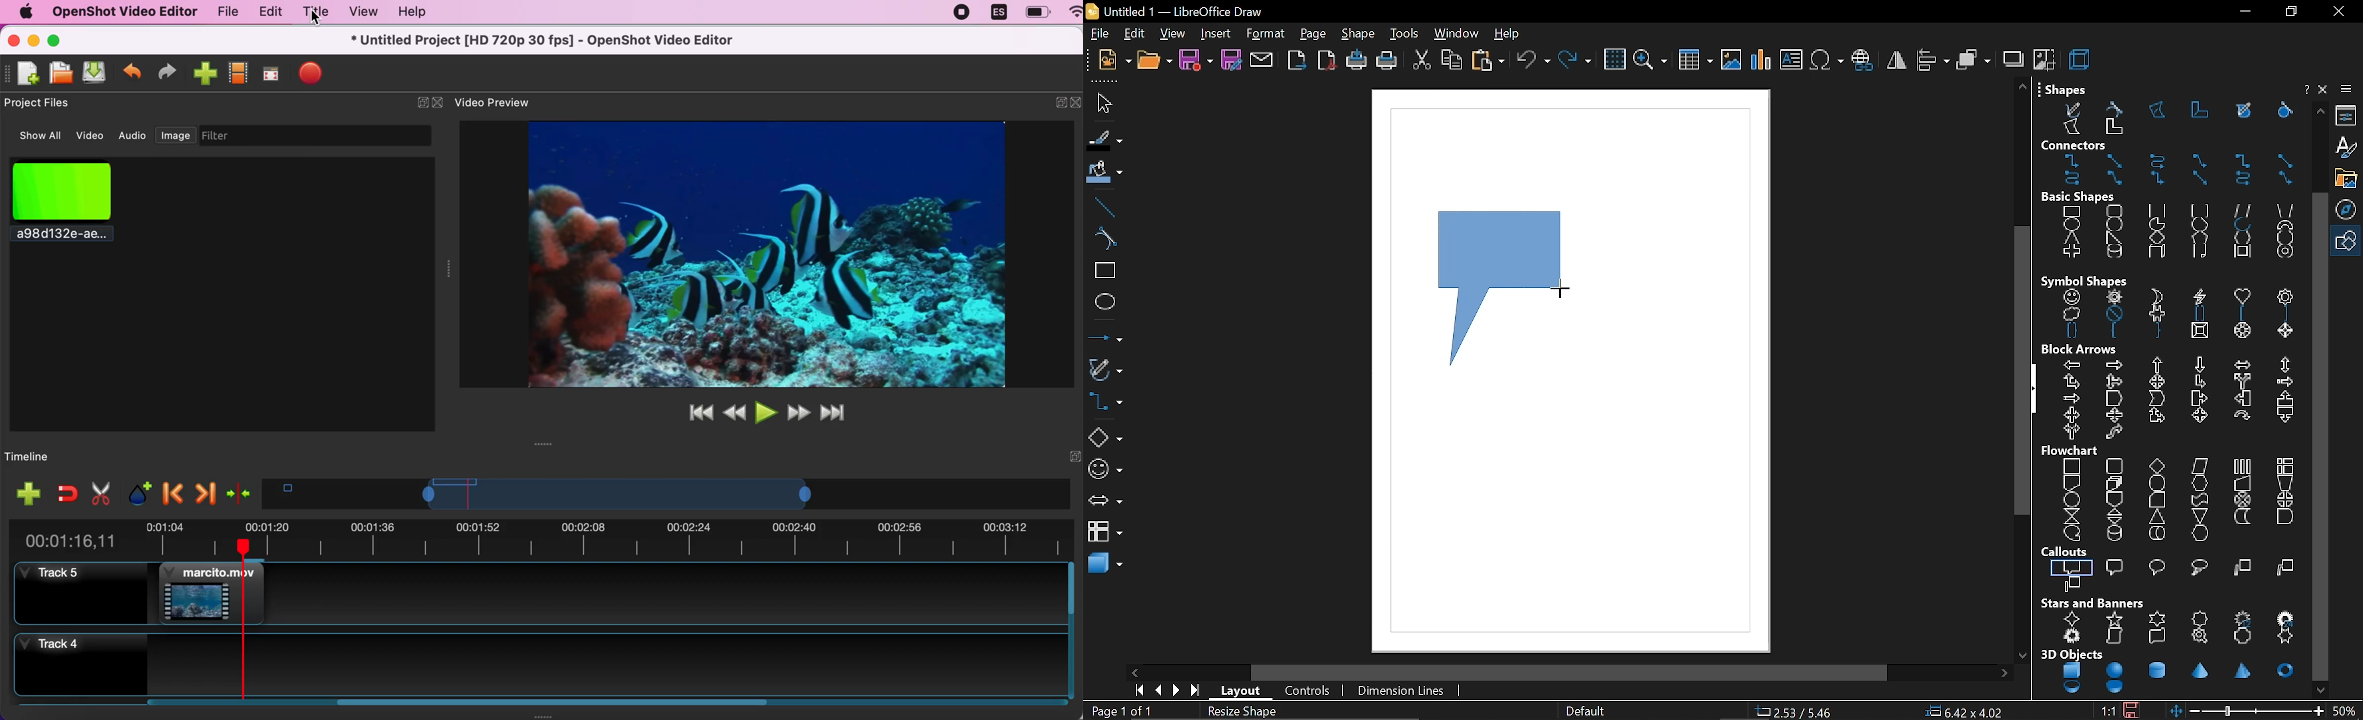 The image size is (2380, 728). I want to click on trapezoid, so click(2286, 208).